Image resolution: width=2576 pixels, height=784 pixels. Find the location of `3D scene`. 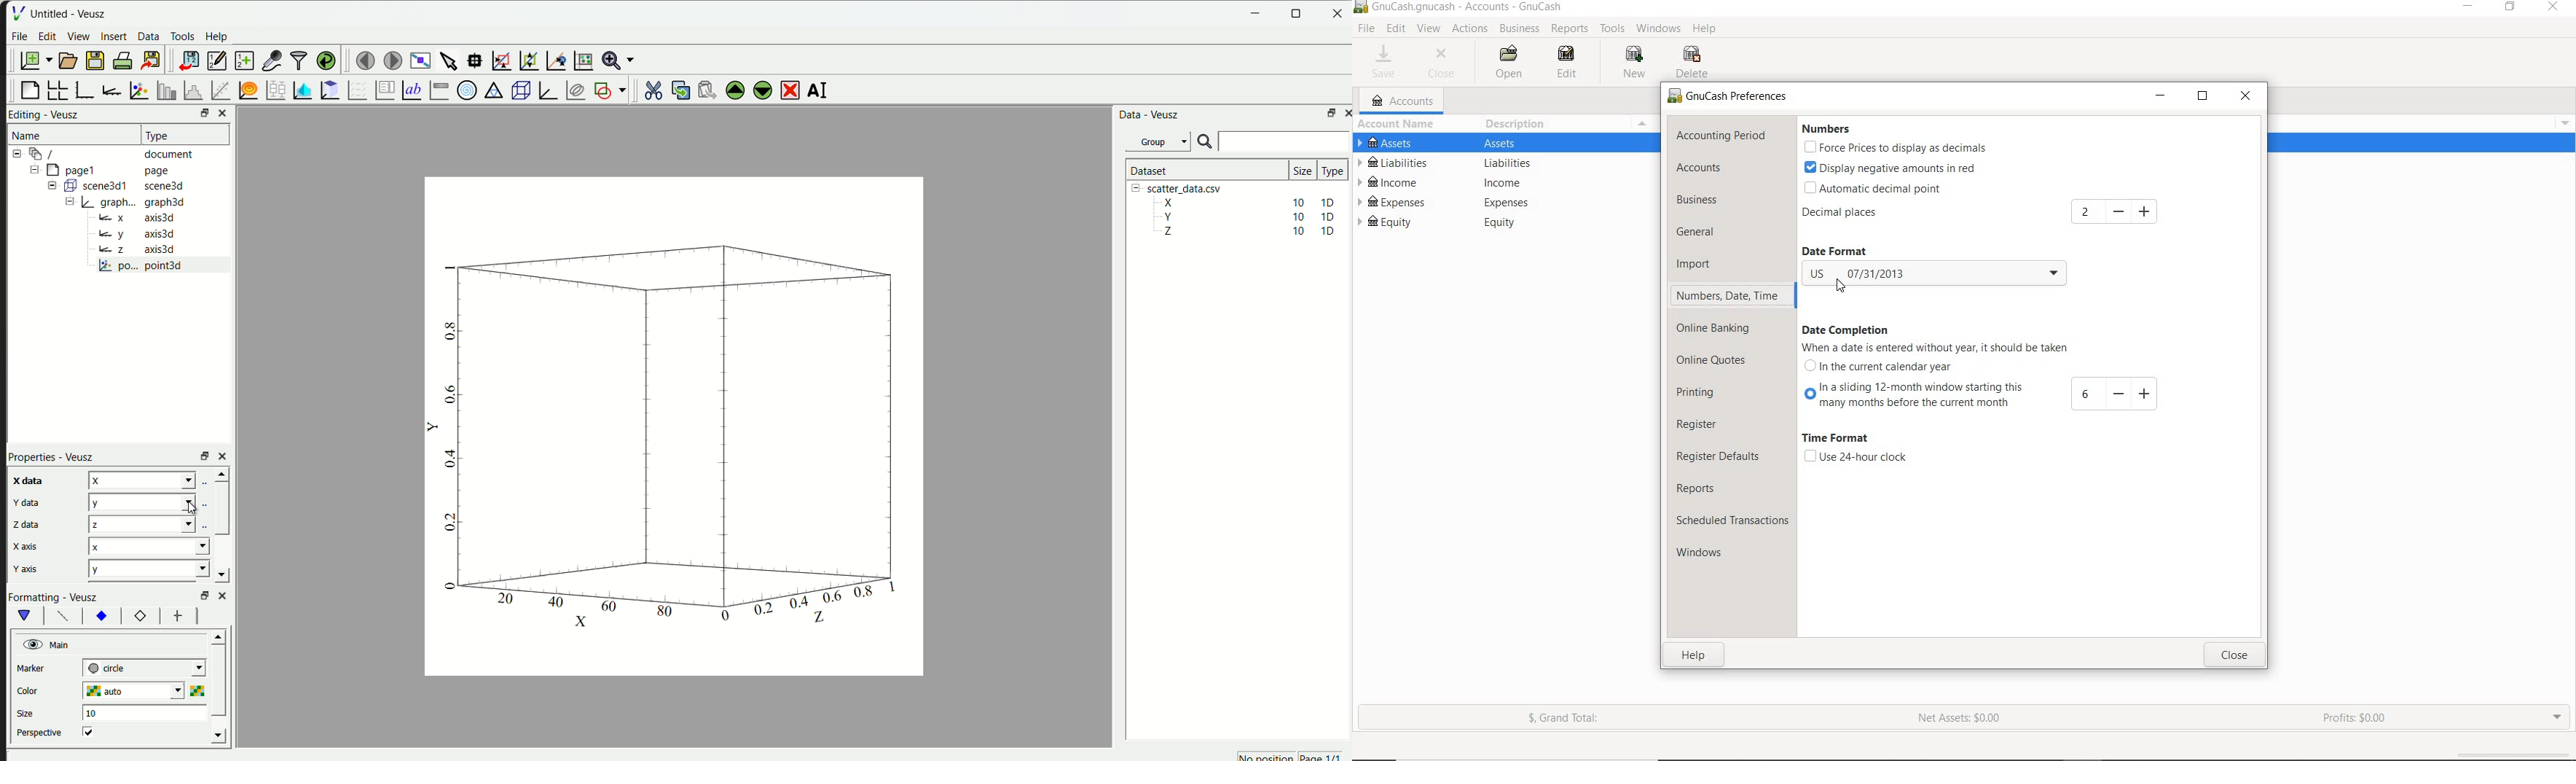

3D scene is located at coordinates (519, 89).